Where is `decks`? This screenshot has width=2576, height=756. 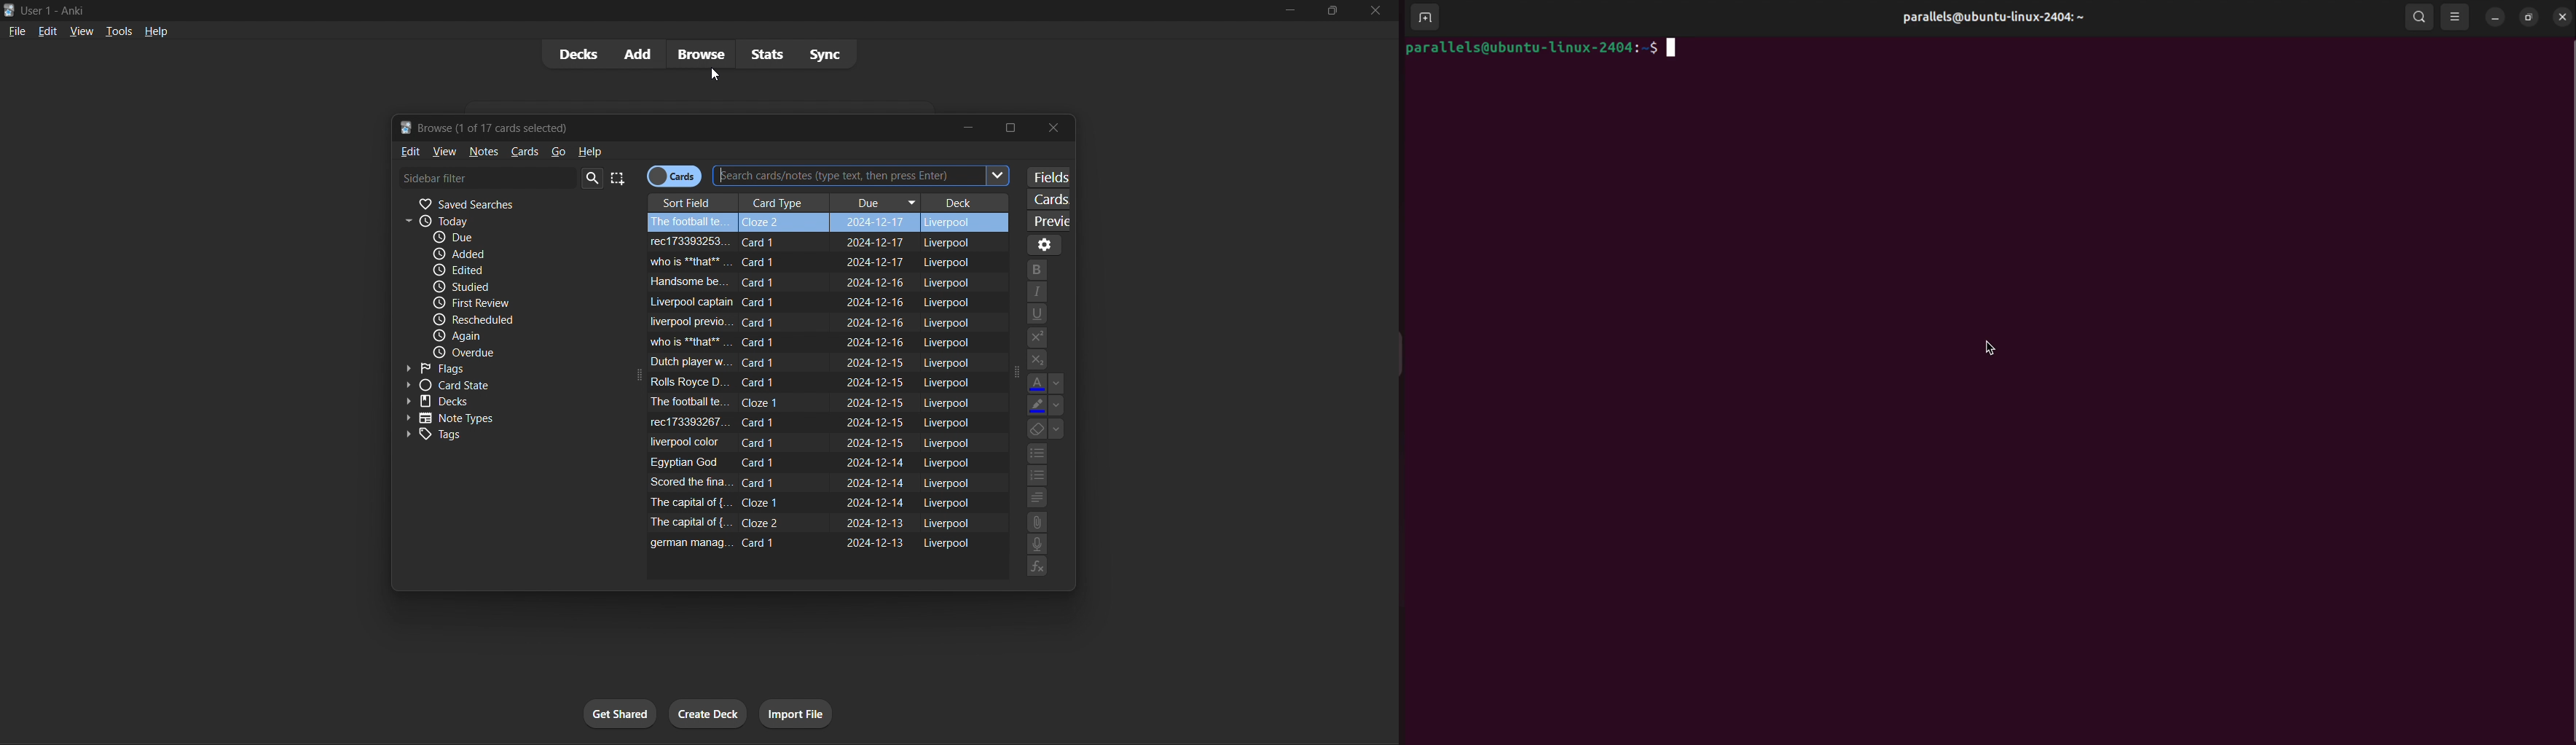
decks is located at coordinates (573, 54).